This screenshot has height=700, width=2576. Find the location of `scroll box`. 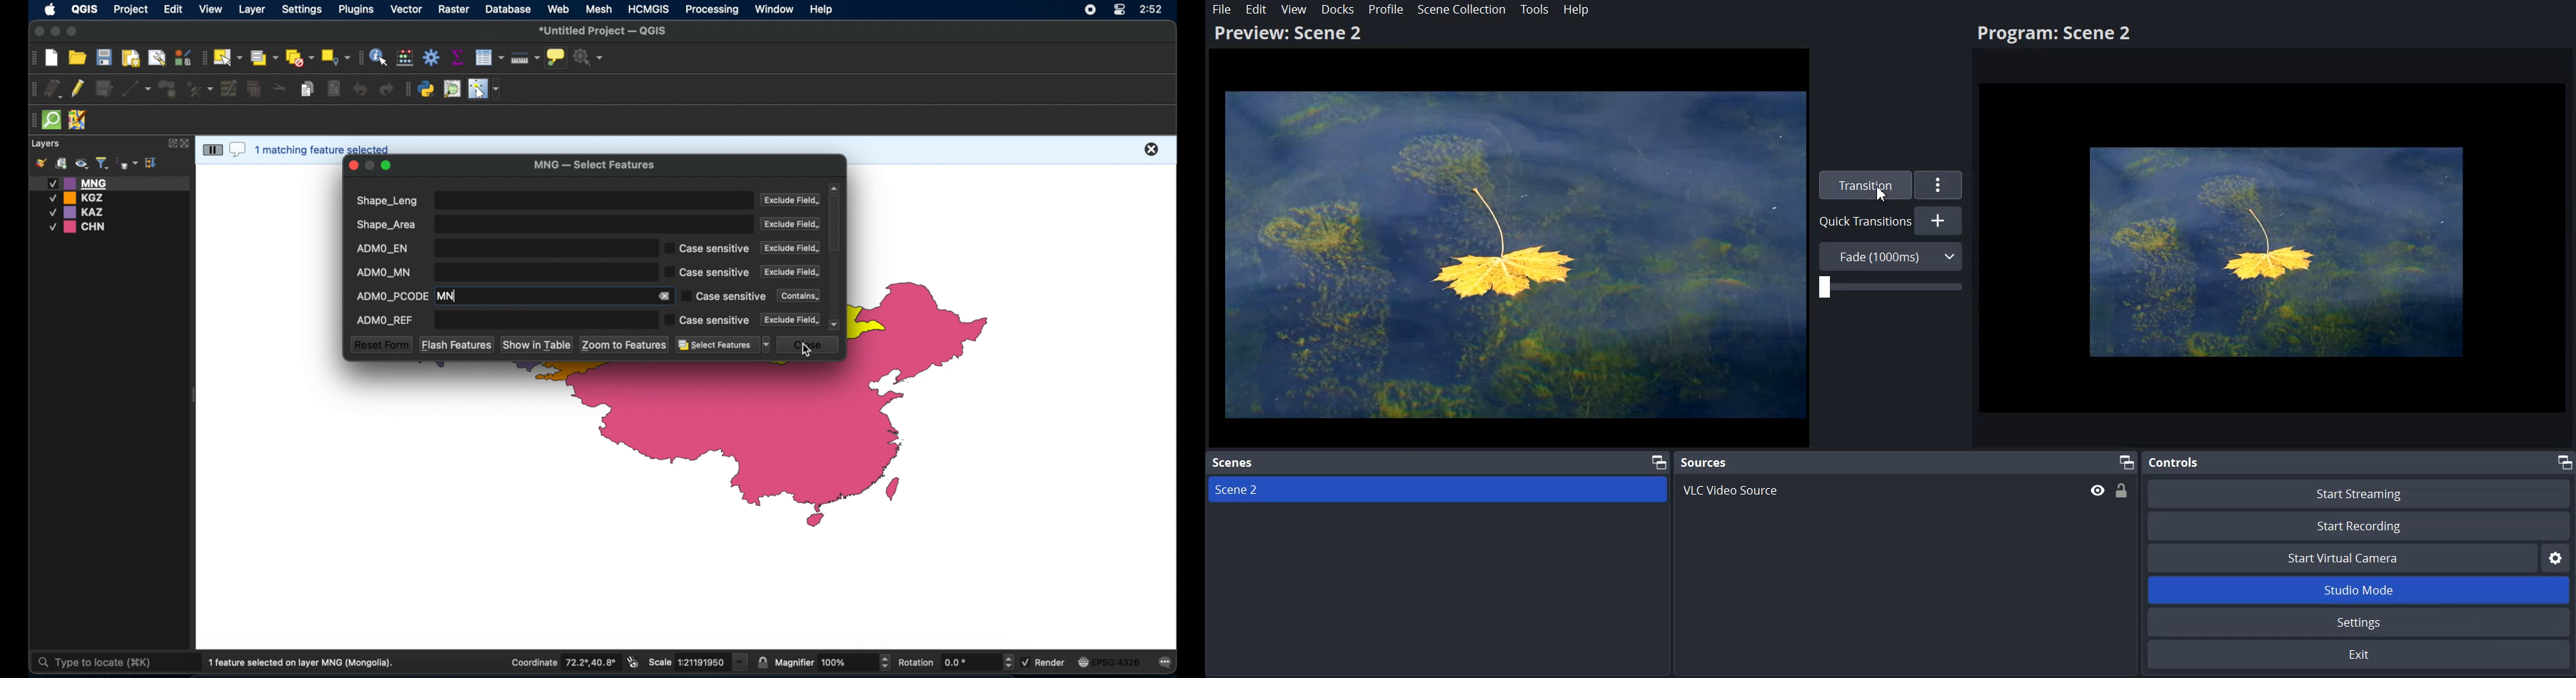

scroll box is located at coordinates (837, 224).